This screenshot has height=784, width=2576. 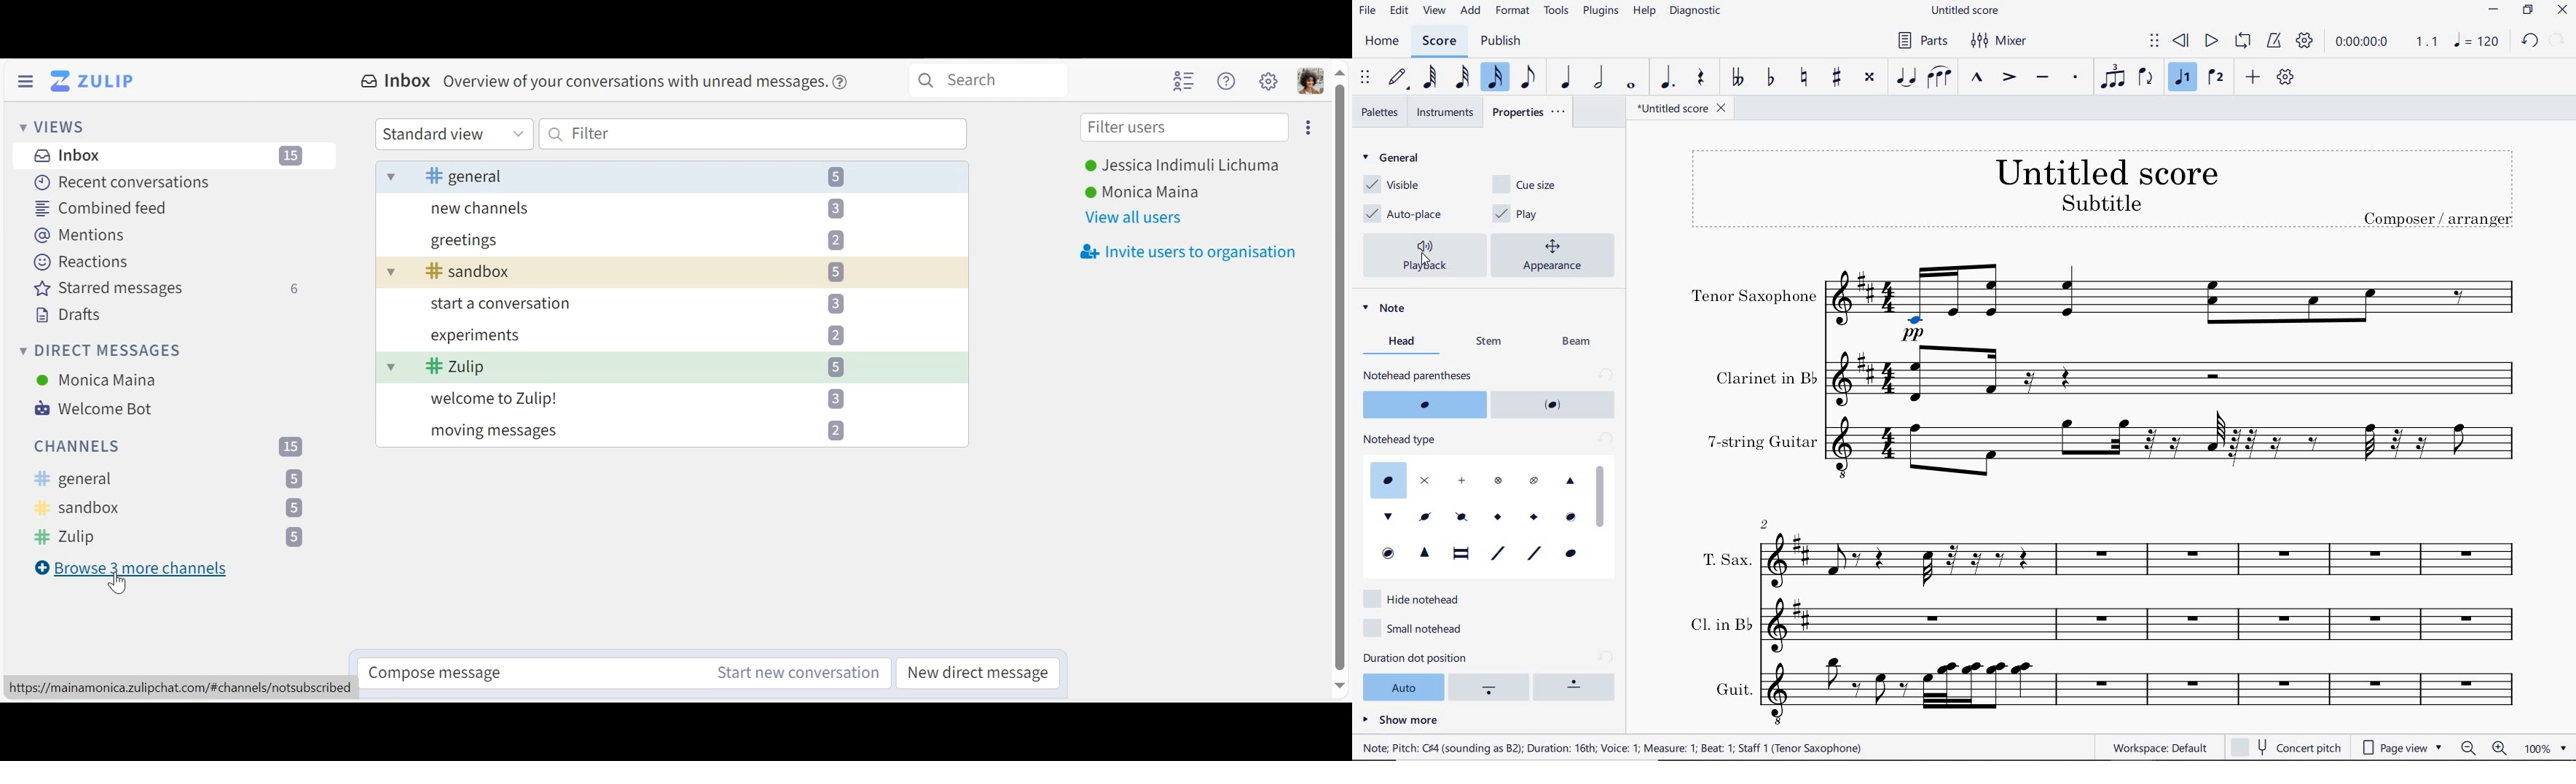 What do you see at coordinates (82, 235) in the screenshot?
I see `Mentions` at bounding box center [82, 235].